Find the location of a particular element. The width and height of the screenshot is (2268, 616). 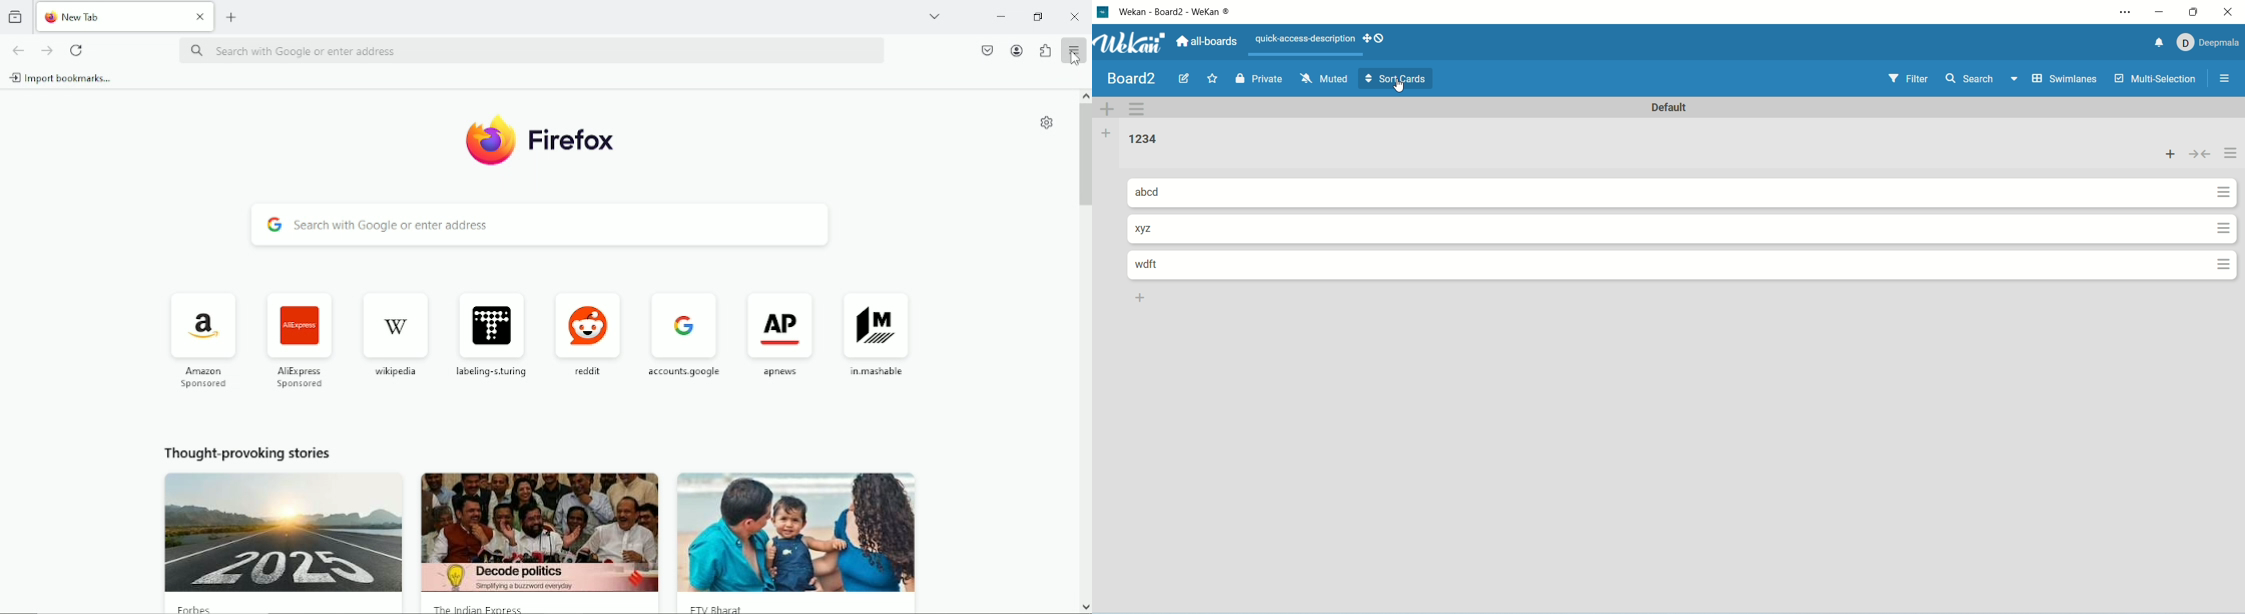

reload current page is located at coordinates (79, 50).